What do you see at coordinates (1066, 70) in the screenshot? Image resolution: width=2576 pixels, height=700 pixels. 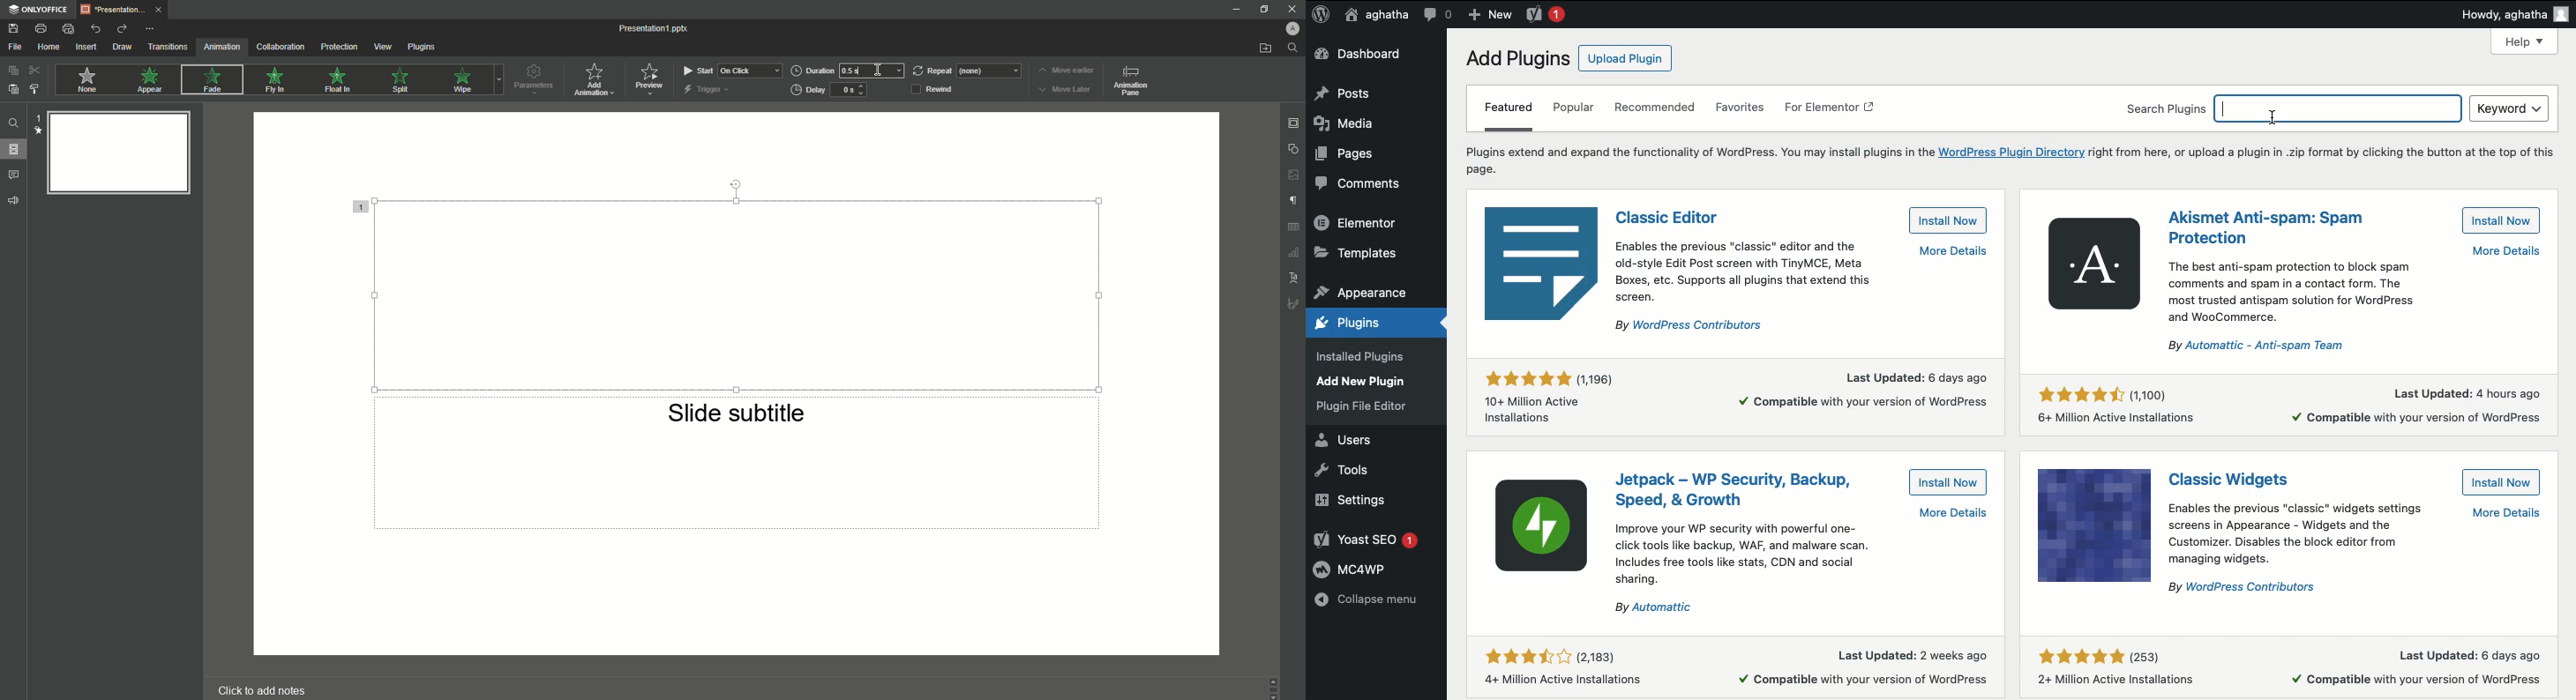 I see `Move earlier` at bounding box center [1066, 70].